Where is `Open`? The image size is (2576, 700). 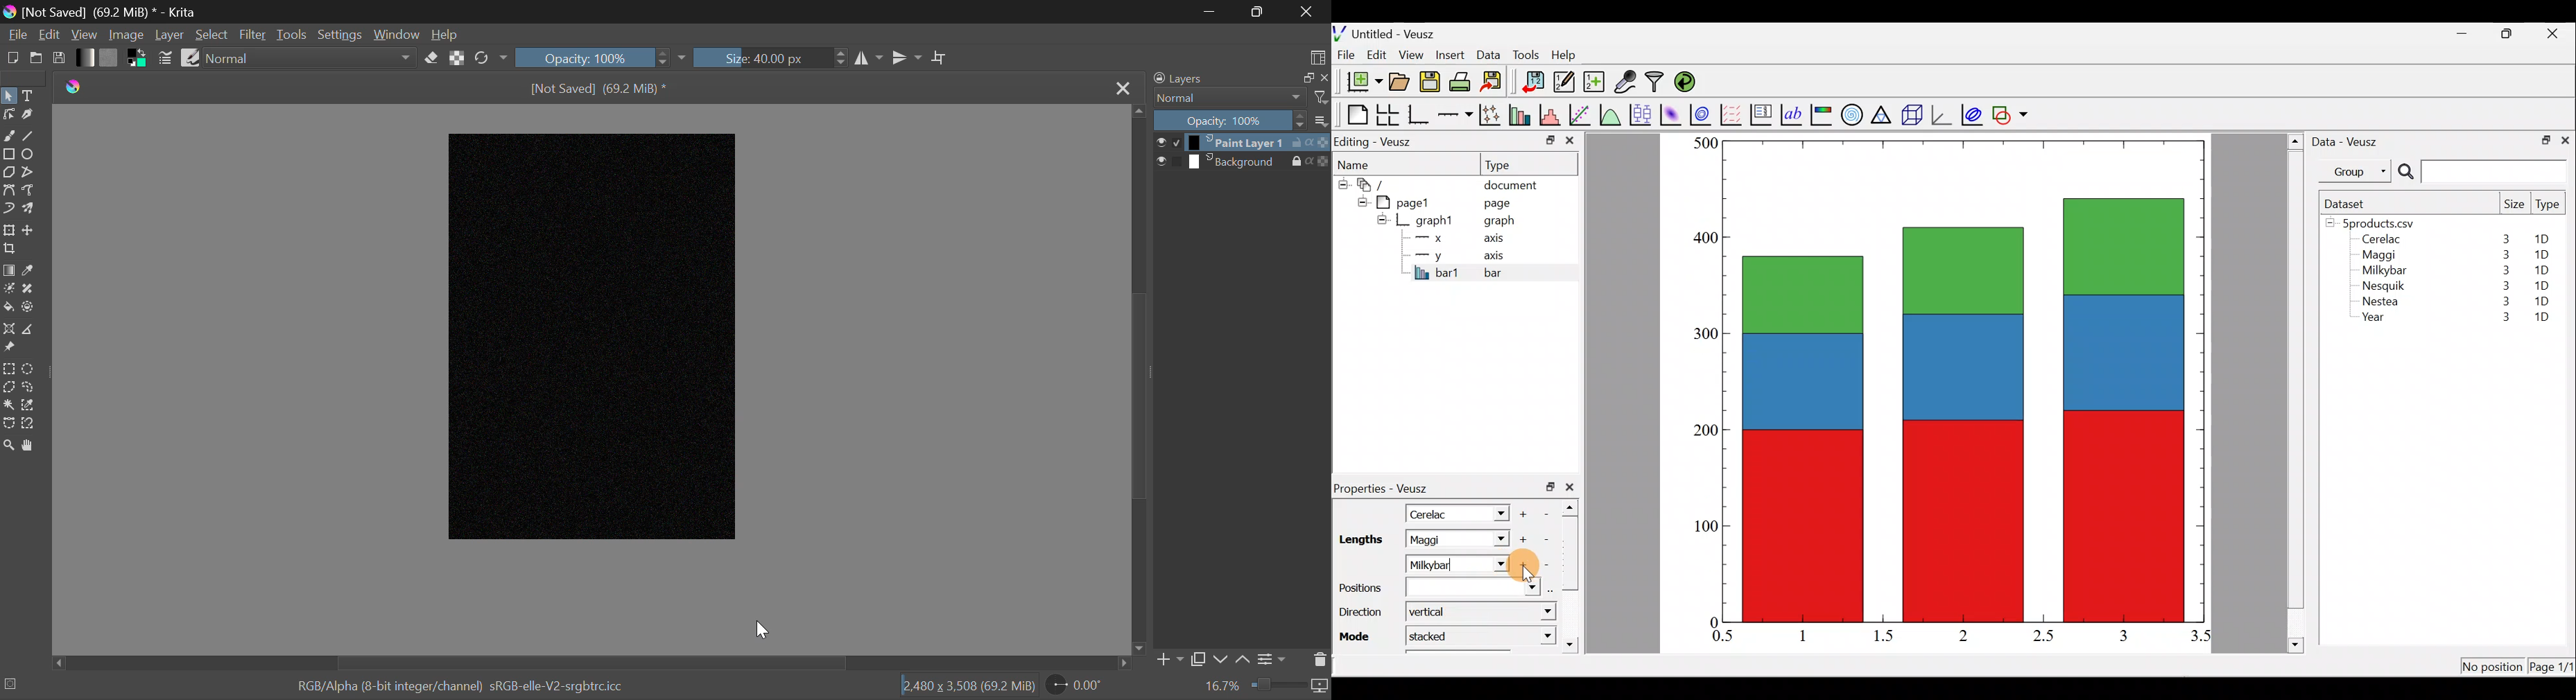 Open is located at coordinates (36, 60).